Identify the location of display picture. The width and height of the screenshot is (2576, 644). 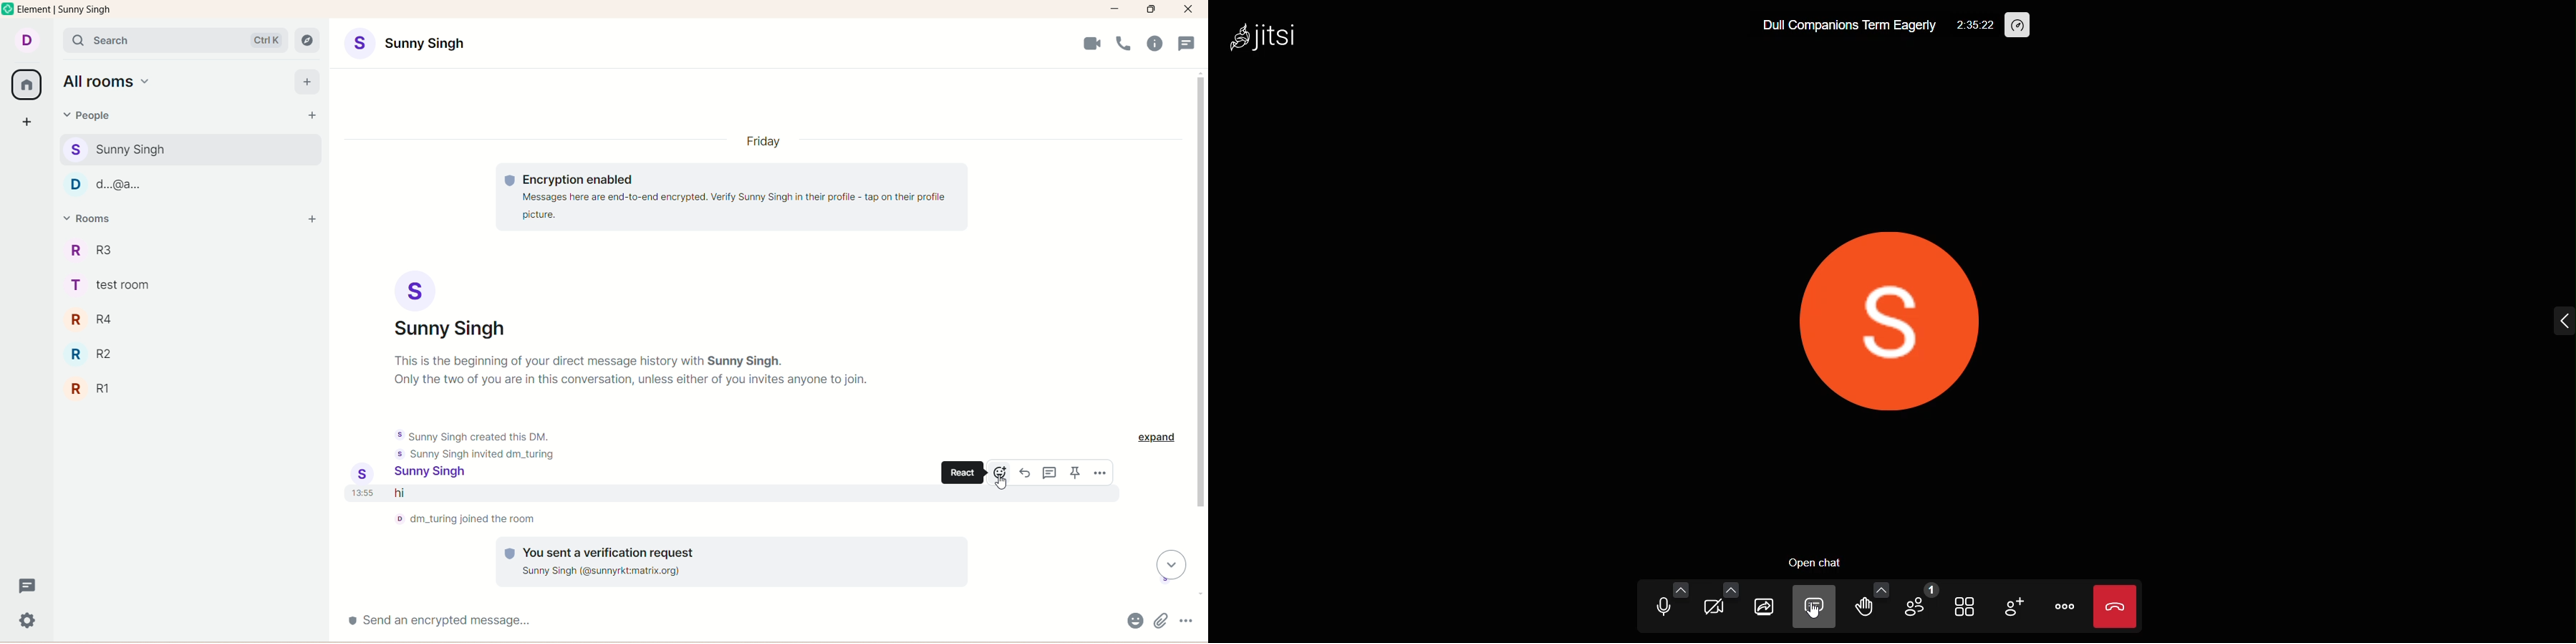
(1878, 317).